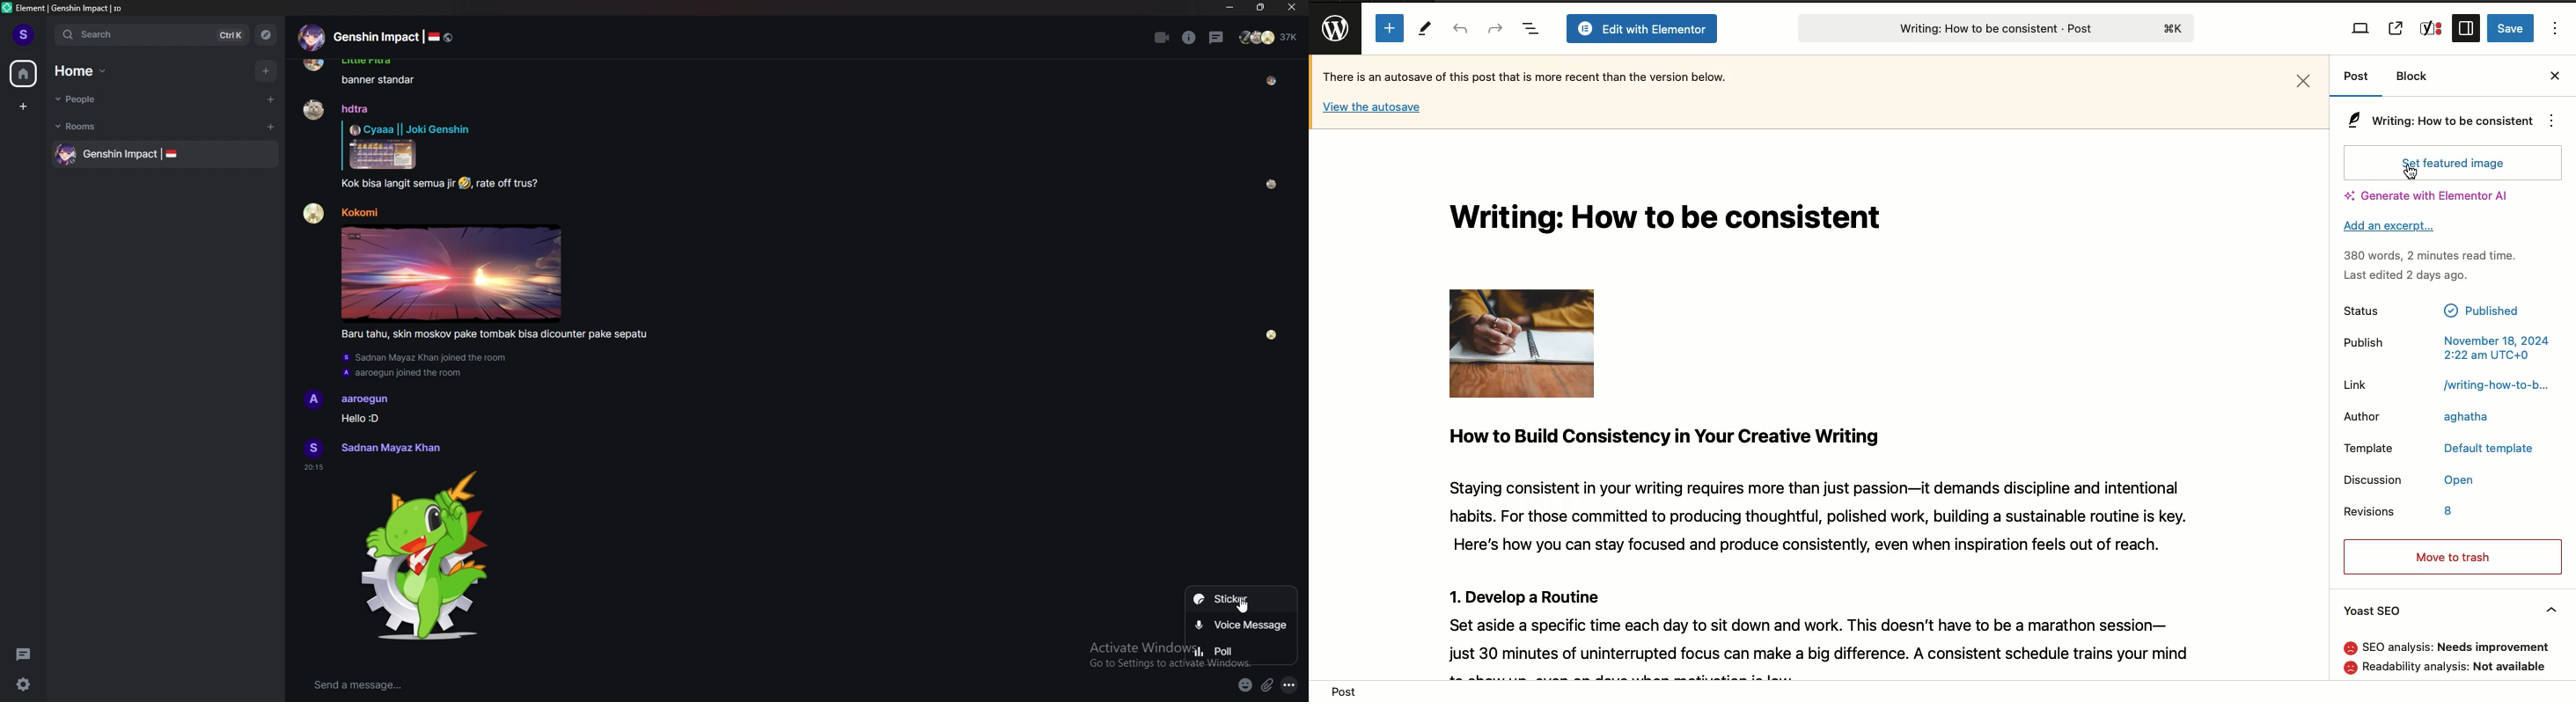 The image size is (2576, 728). What do you see at coordinates (449, 37) in the screenshot?
I see `Indicates group is public` at bounding box center [449, 37].